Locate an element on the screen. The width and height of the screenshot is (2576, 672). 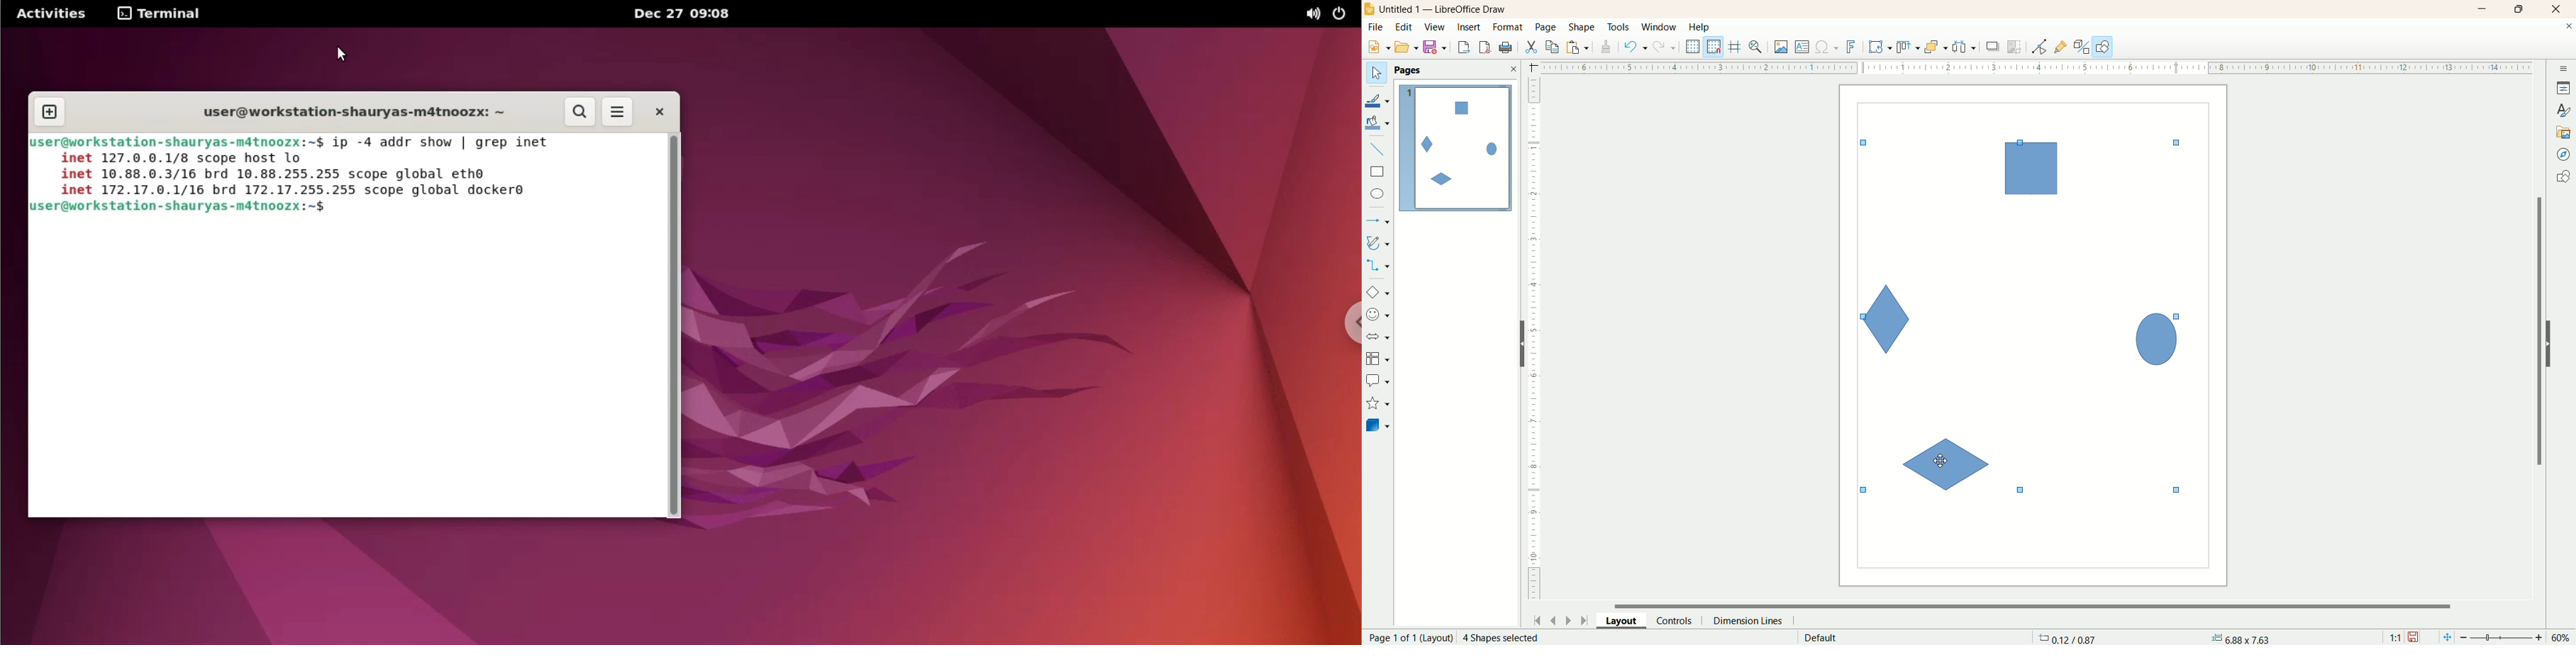
crop image is located at coordinates (2015, 47).